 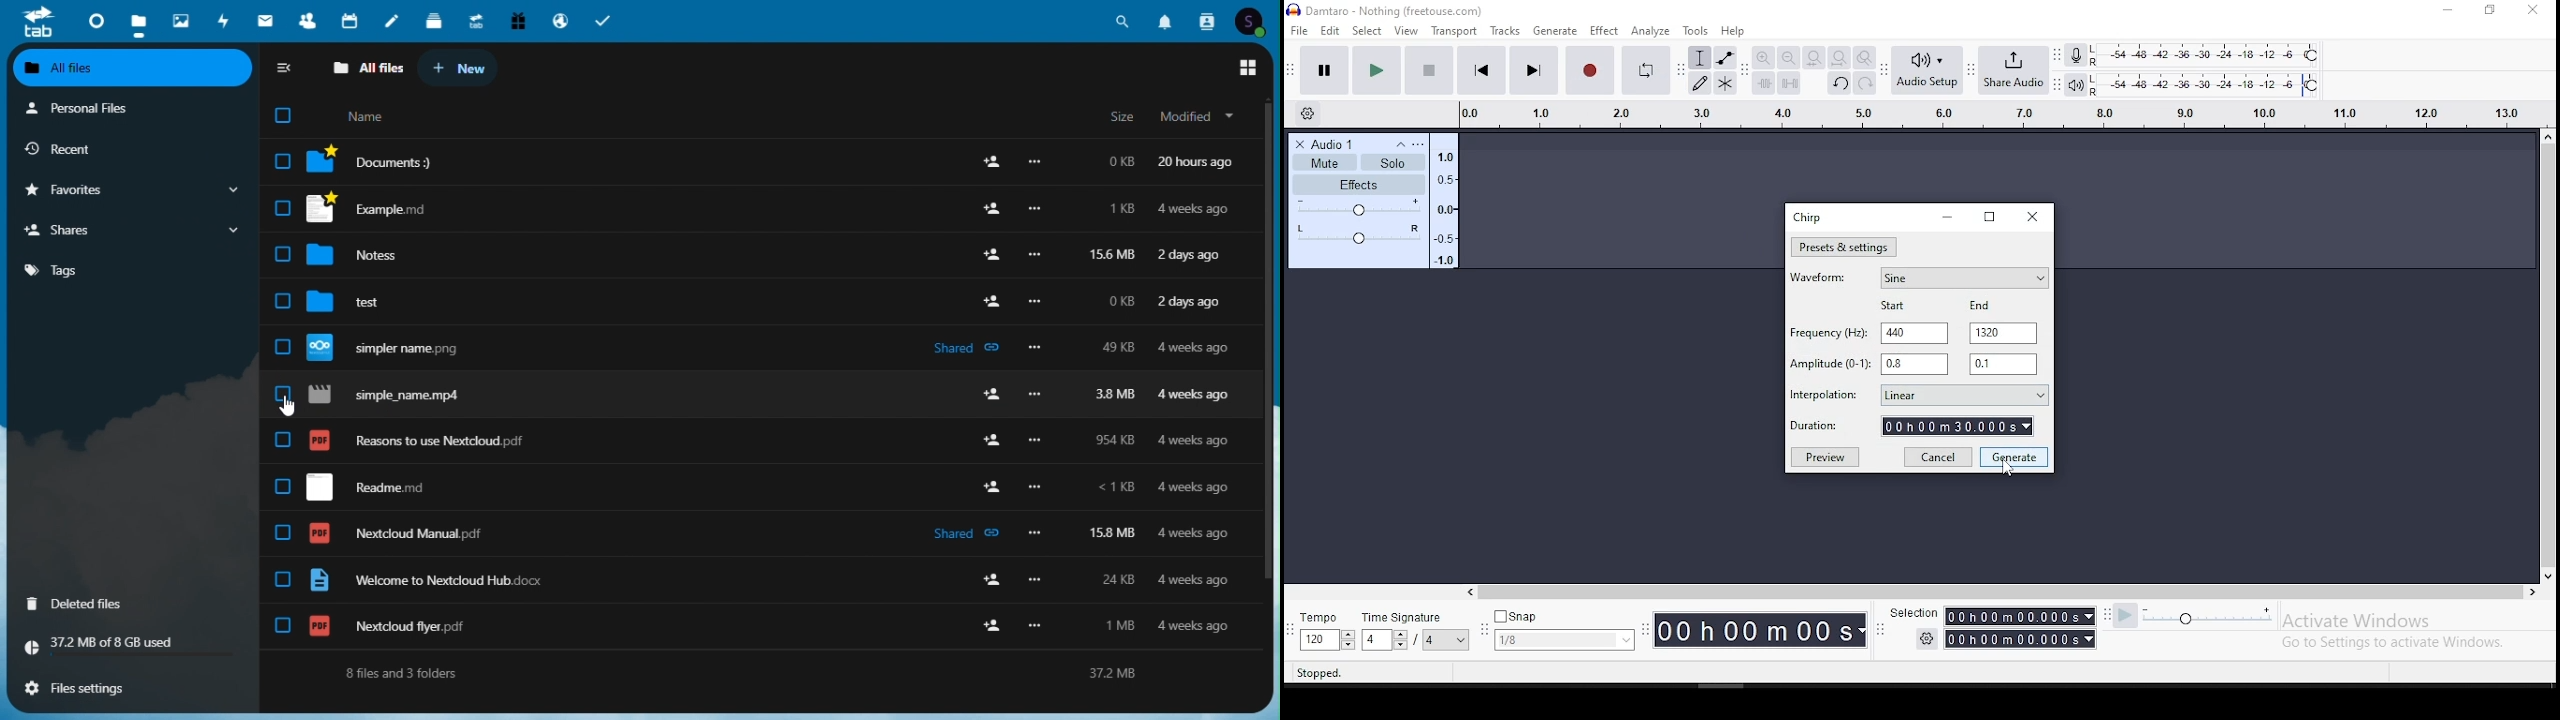 I want to click on activate windows, so click(x=2408, y=630).